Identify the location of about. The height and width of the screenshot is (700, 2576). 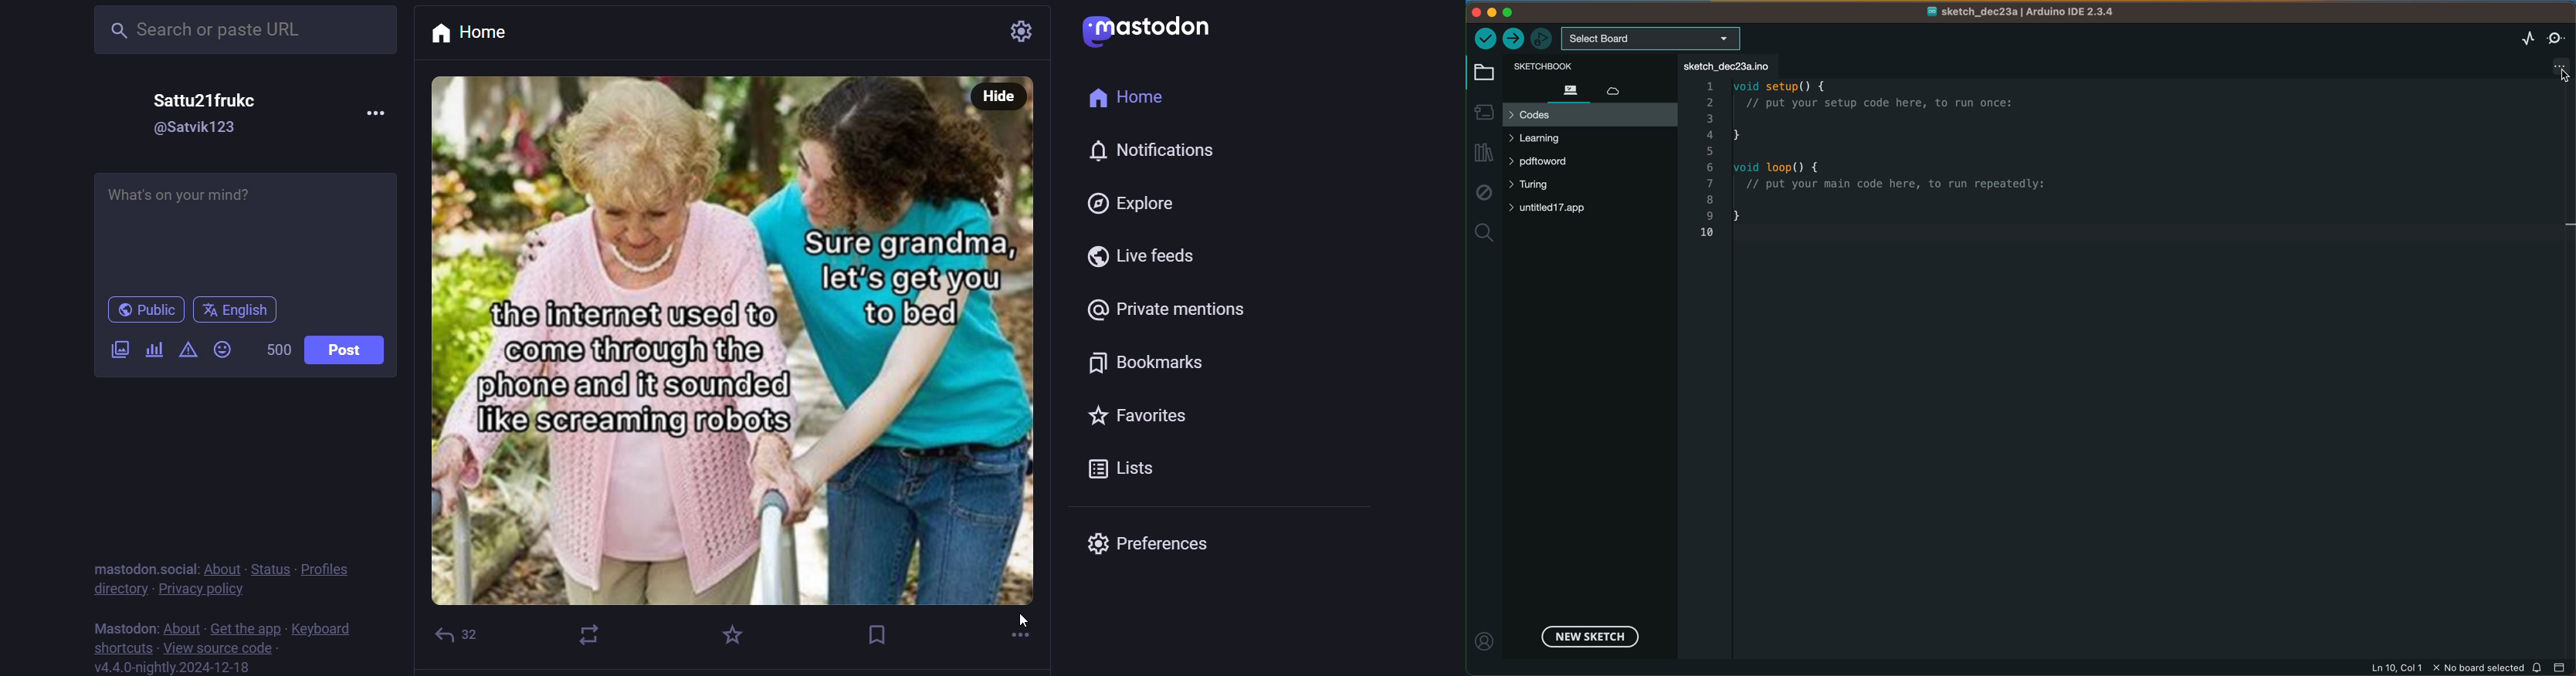
(223, 565).